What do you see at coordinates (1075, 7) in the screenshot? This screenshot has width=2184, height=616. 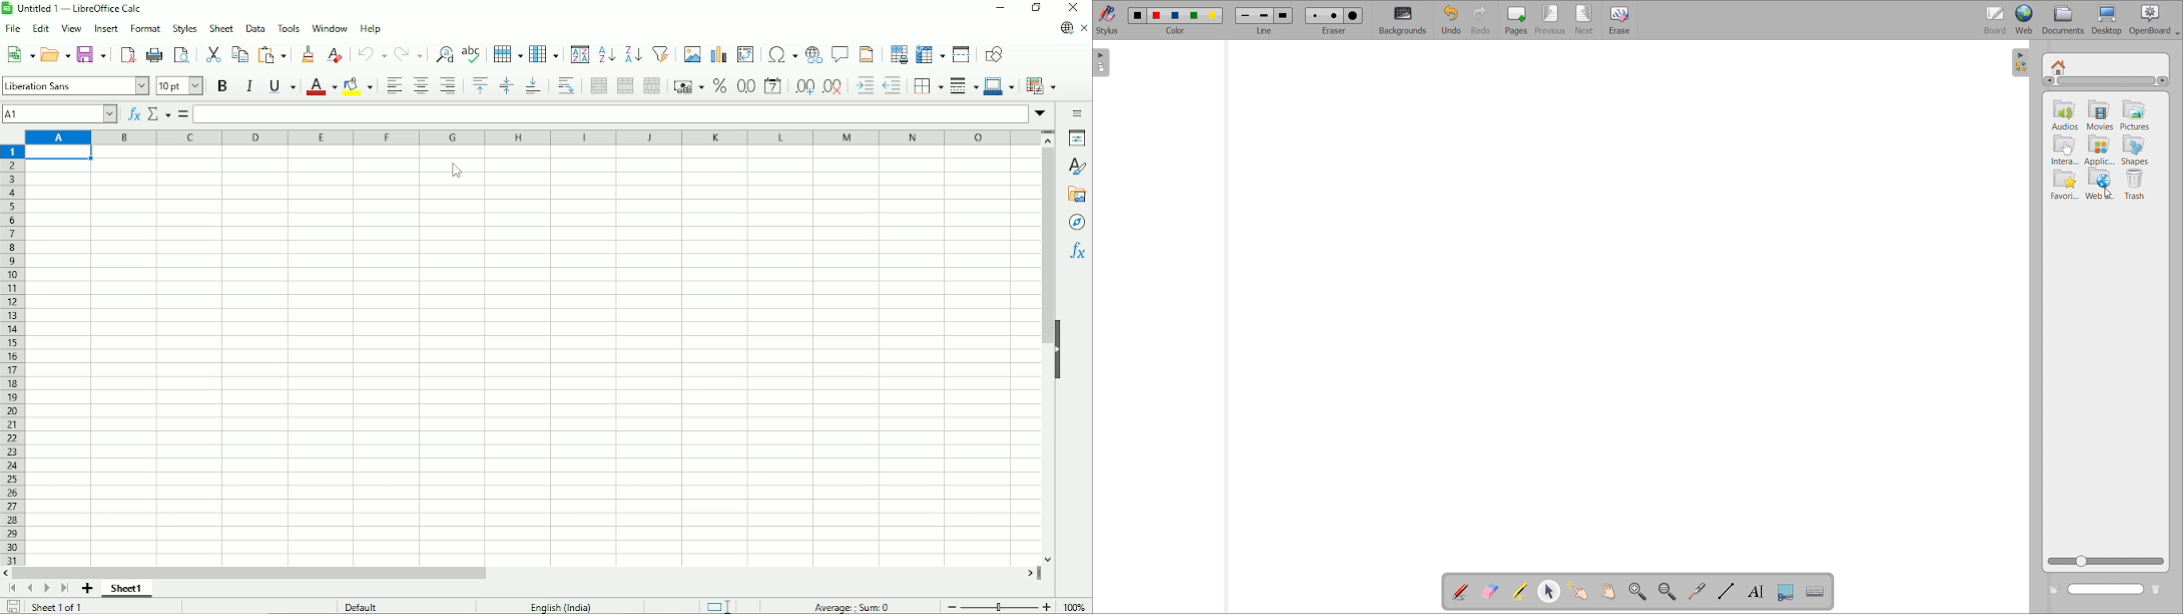 I see `Close` at bounding box center [1075, 7].